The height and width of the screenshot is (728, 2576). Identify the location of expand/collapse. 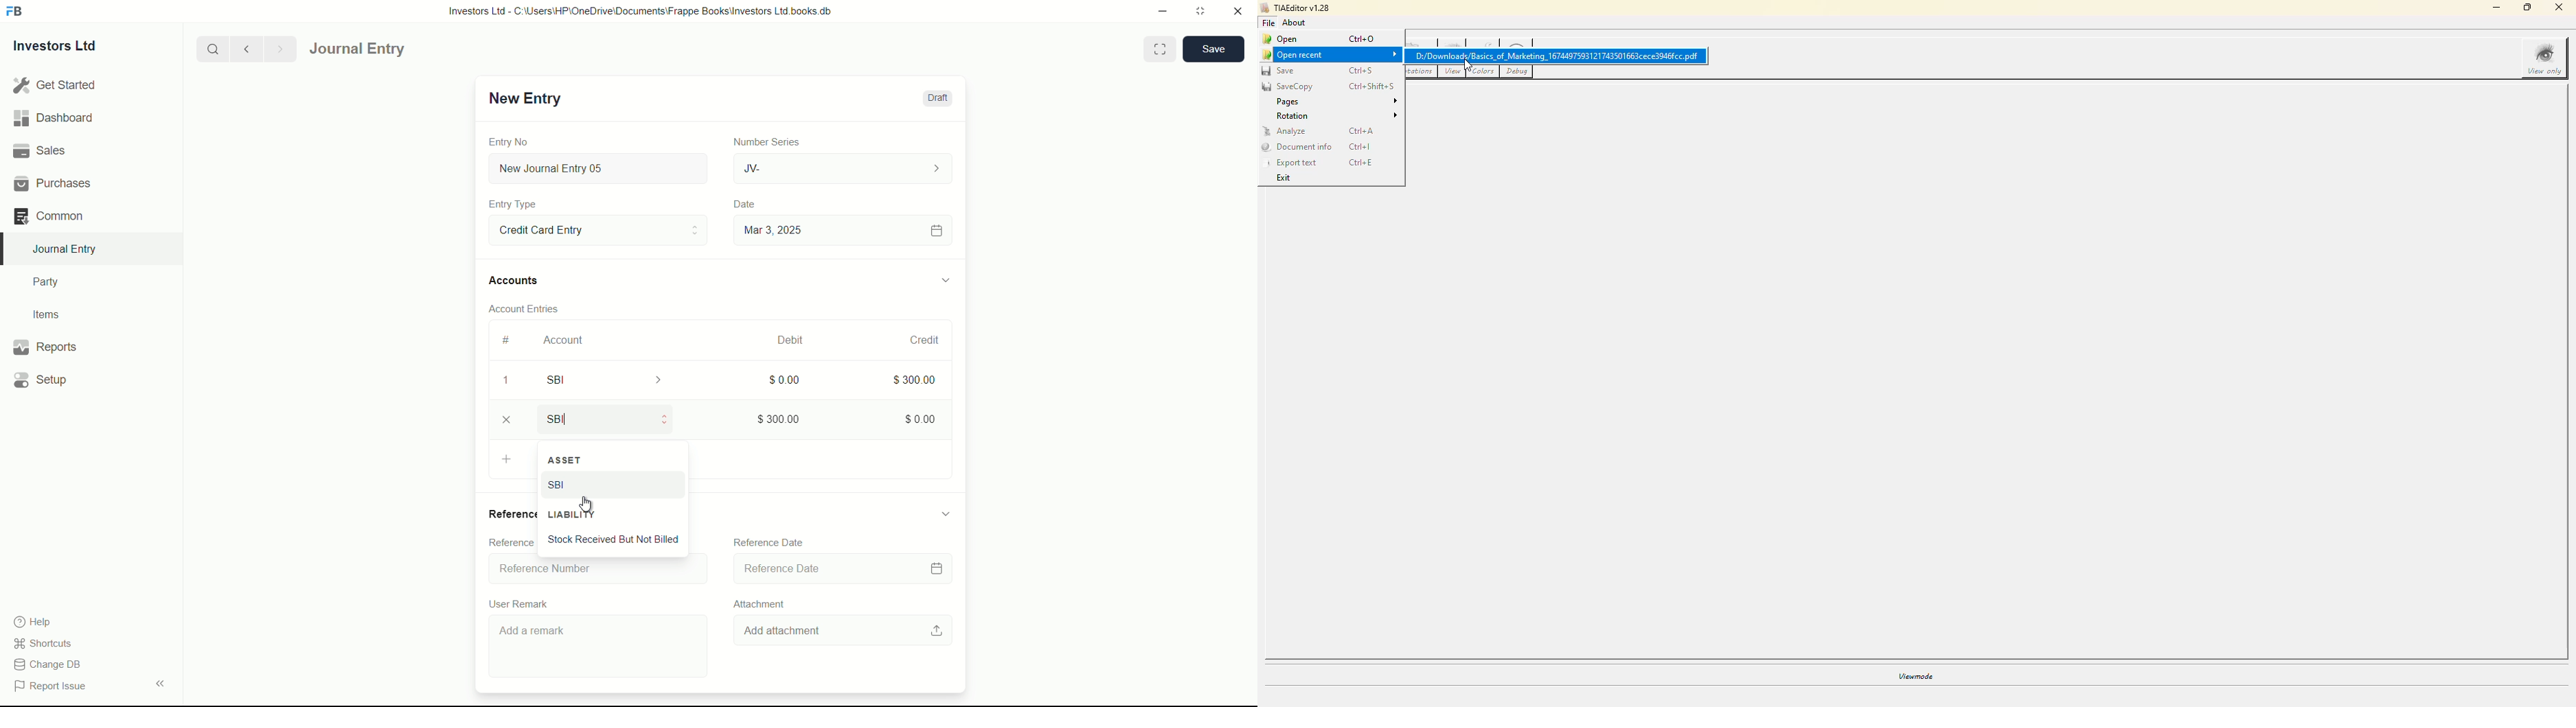
(944, 278).